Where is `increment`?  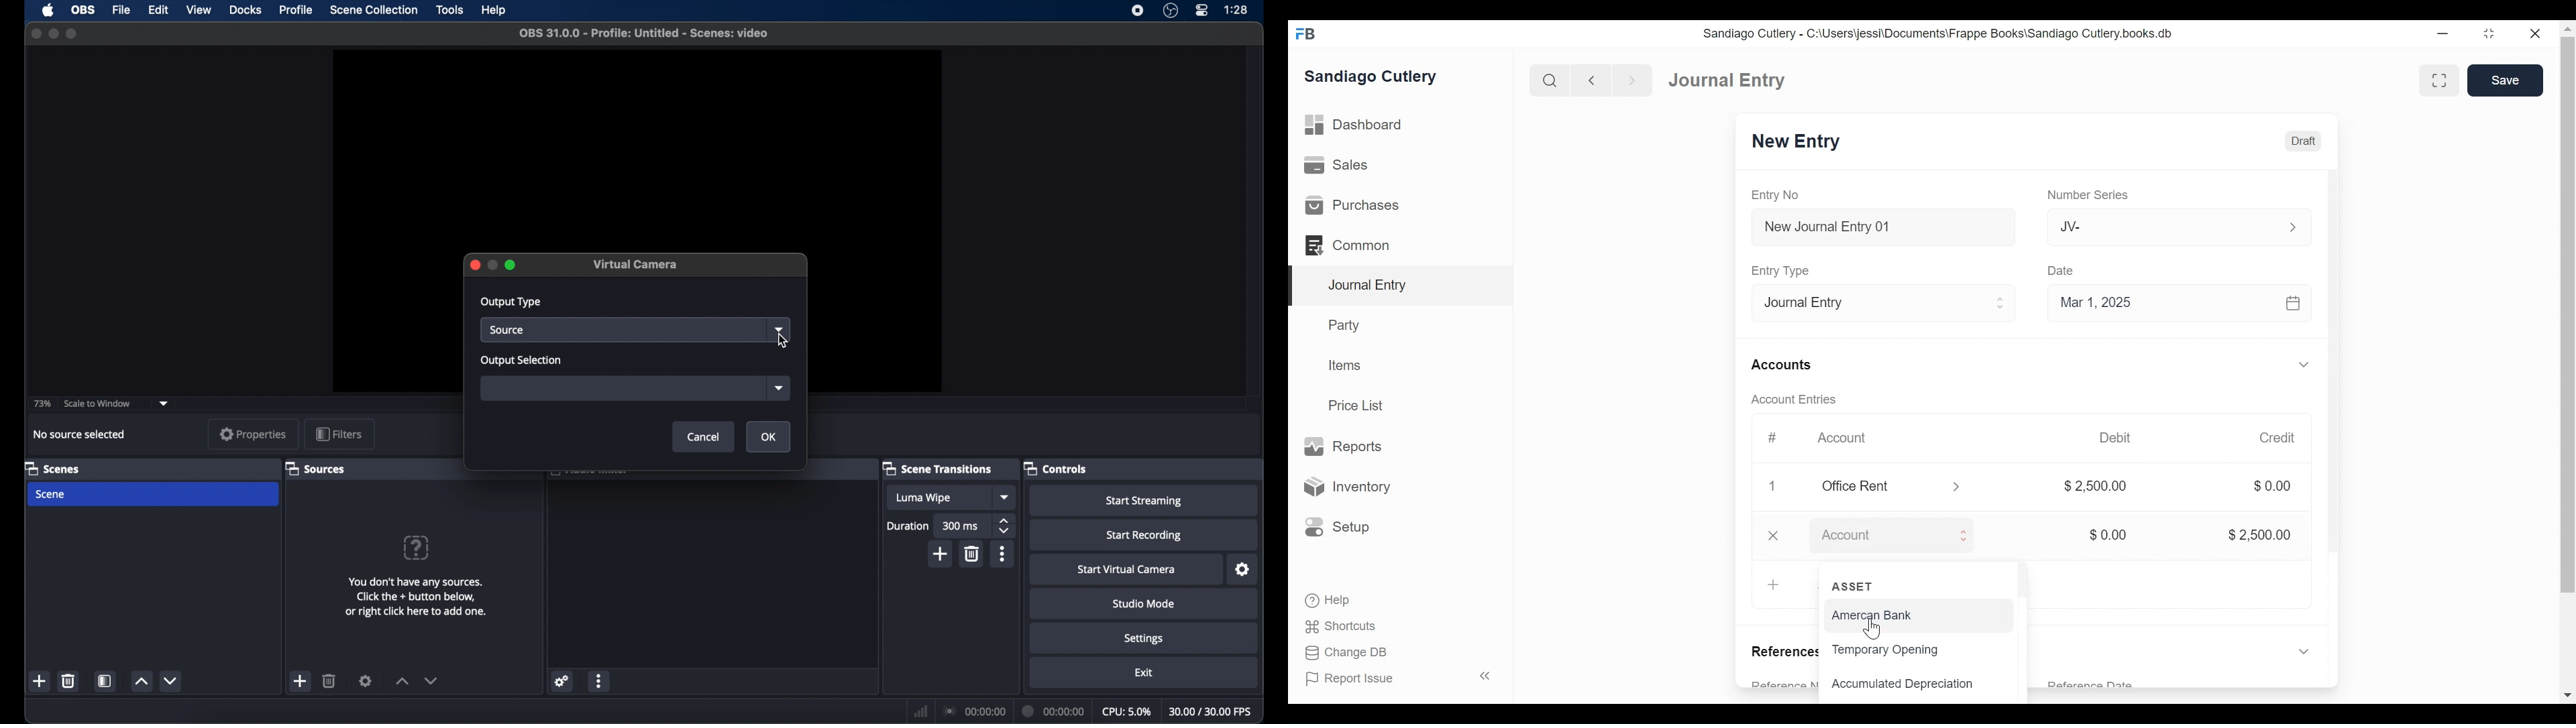 increment is located at coordinates (401, 682).